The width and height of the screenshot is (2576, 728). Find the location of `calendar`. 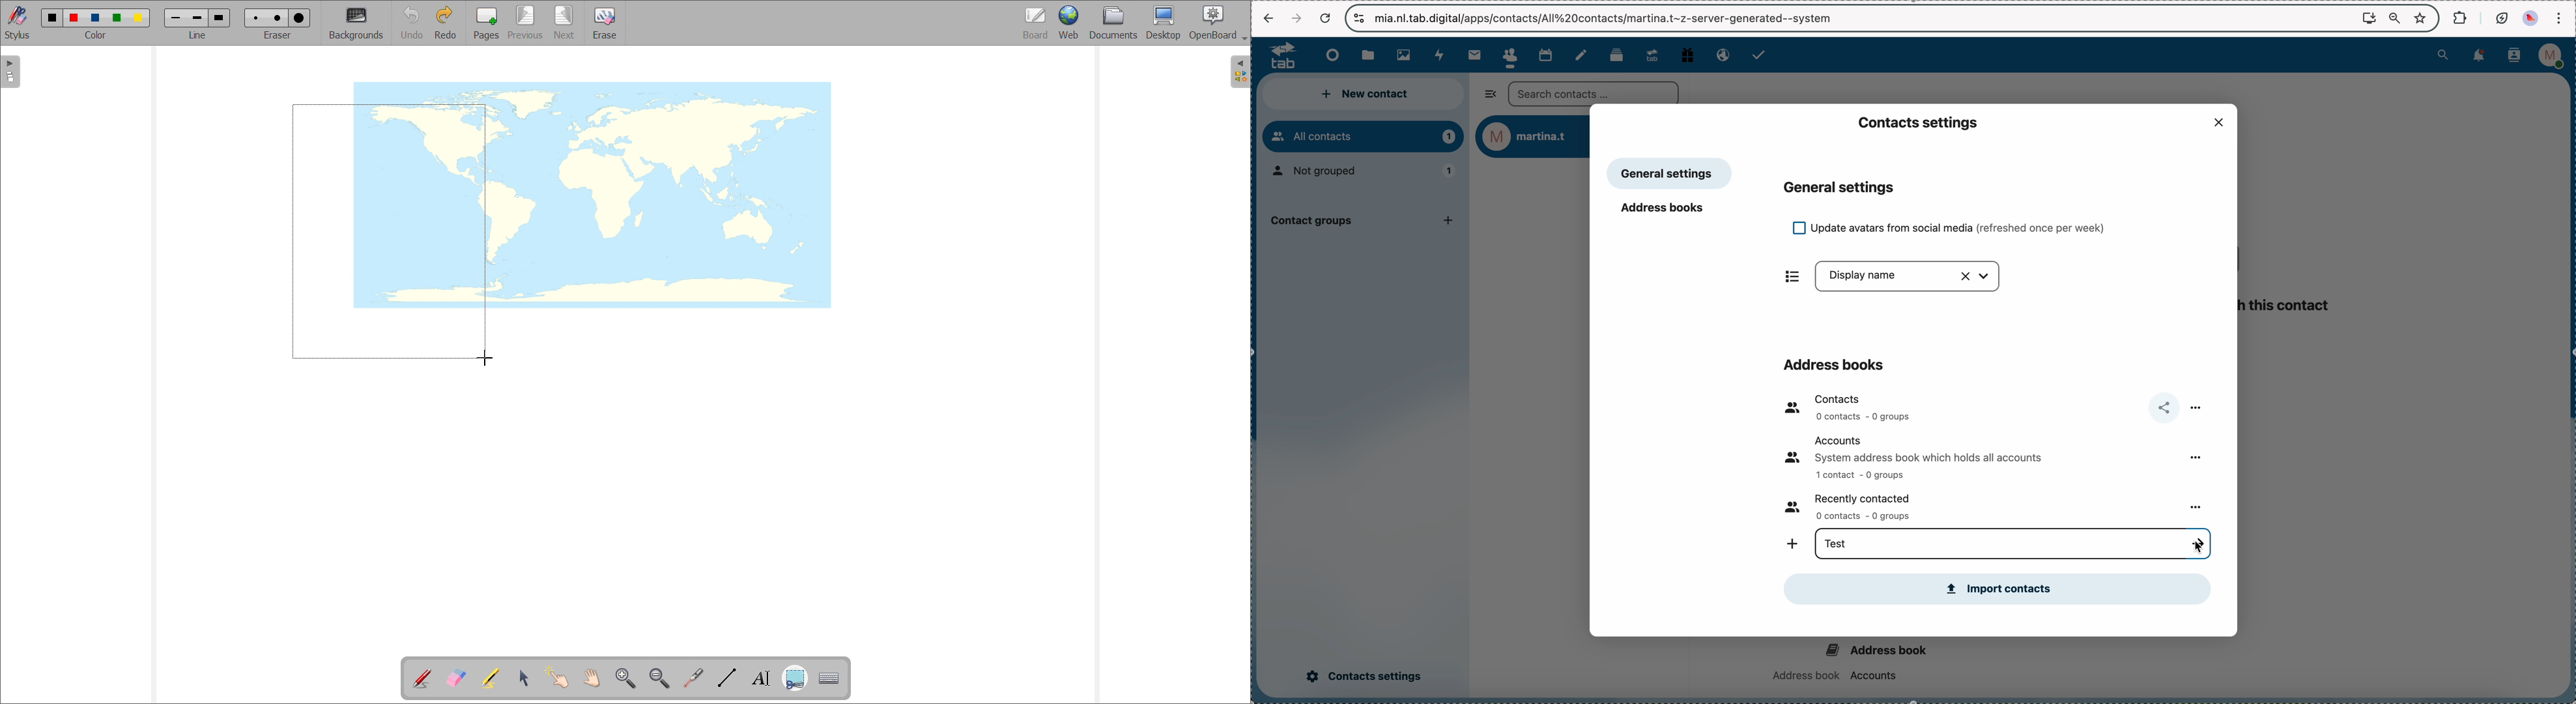

calendar is located at coordinates (1545, 54).